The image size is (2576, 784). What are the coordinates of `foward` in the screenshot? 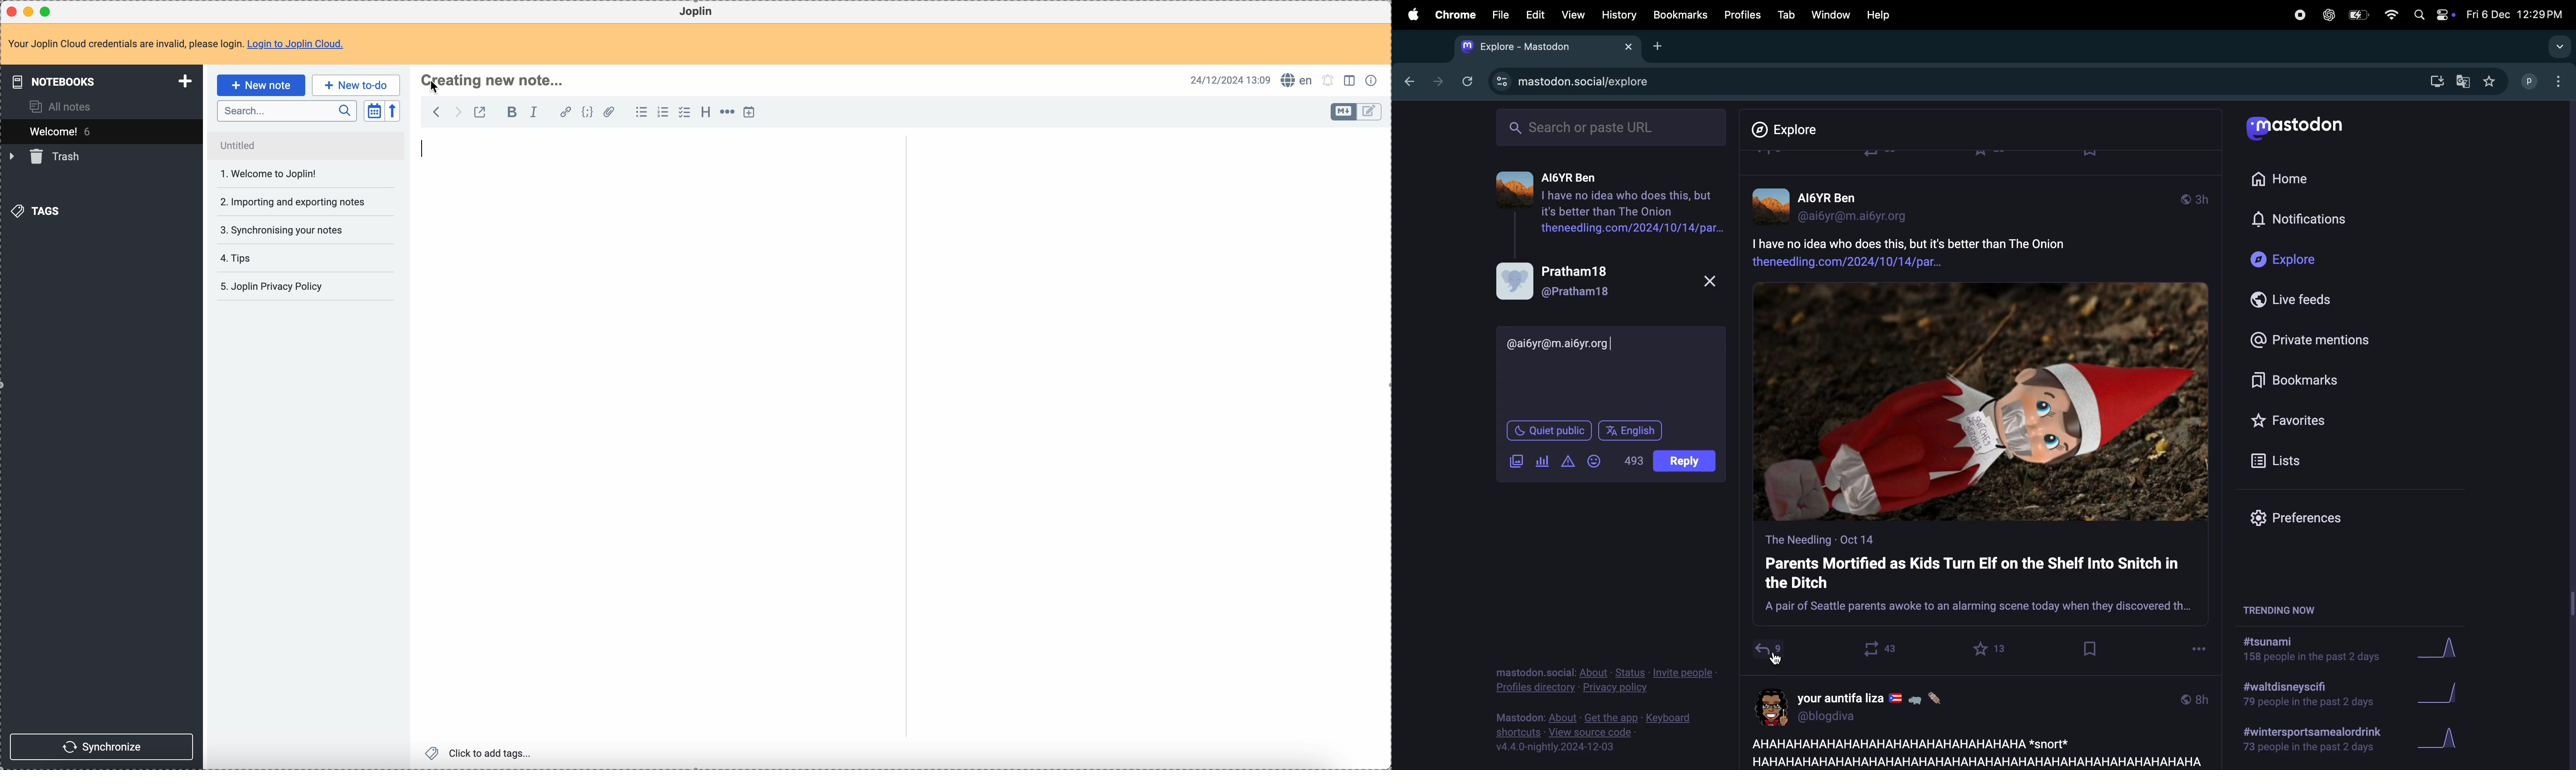 It's located at (457, 112).